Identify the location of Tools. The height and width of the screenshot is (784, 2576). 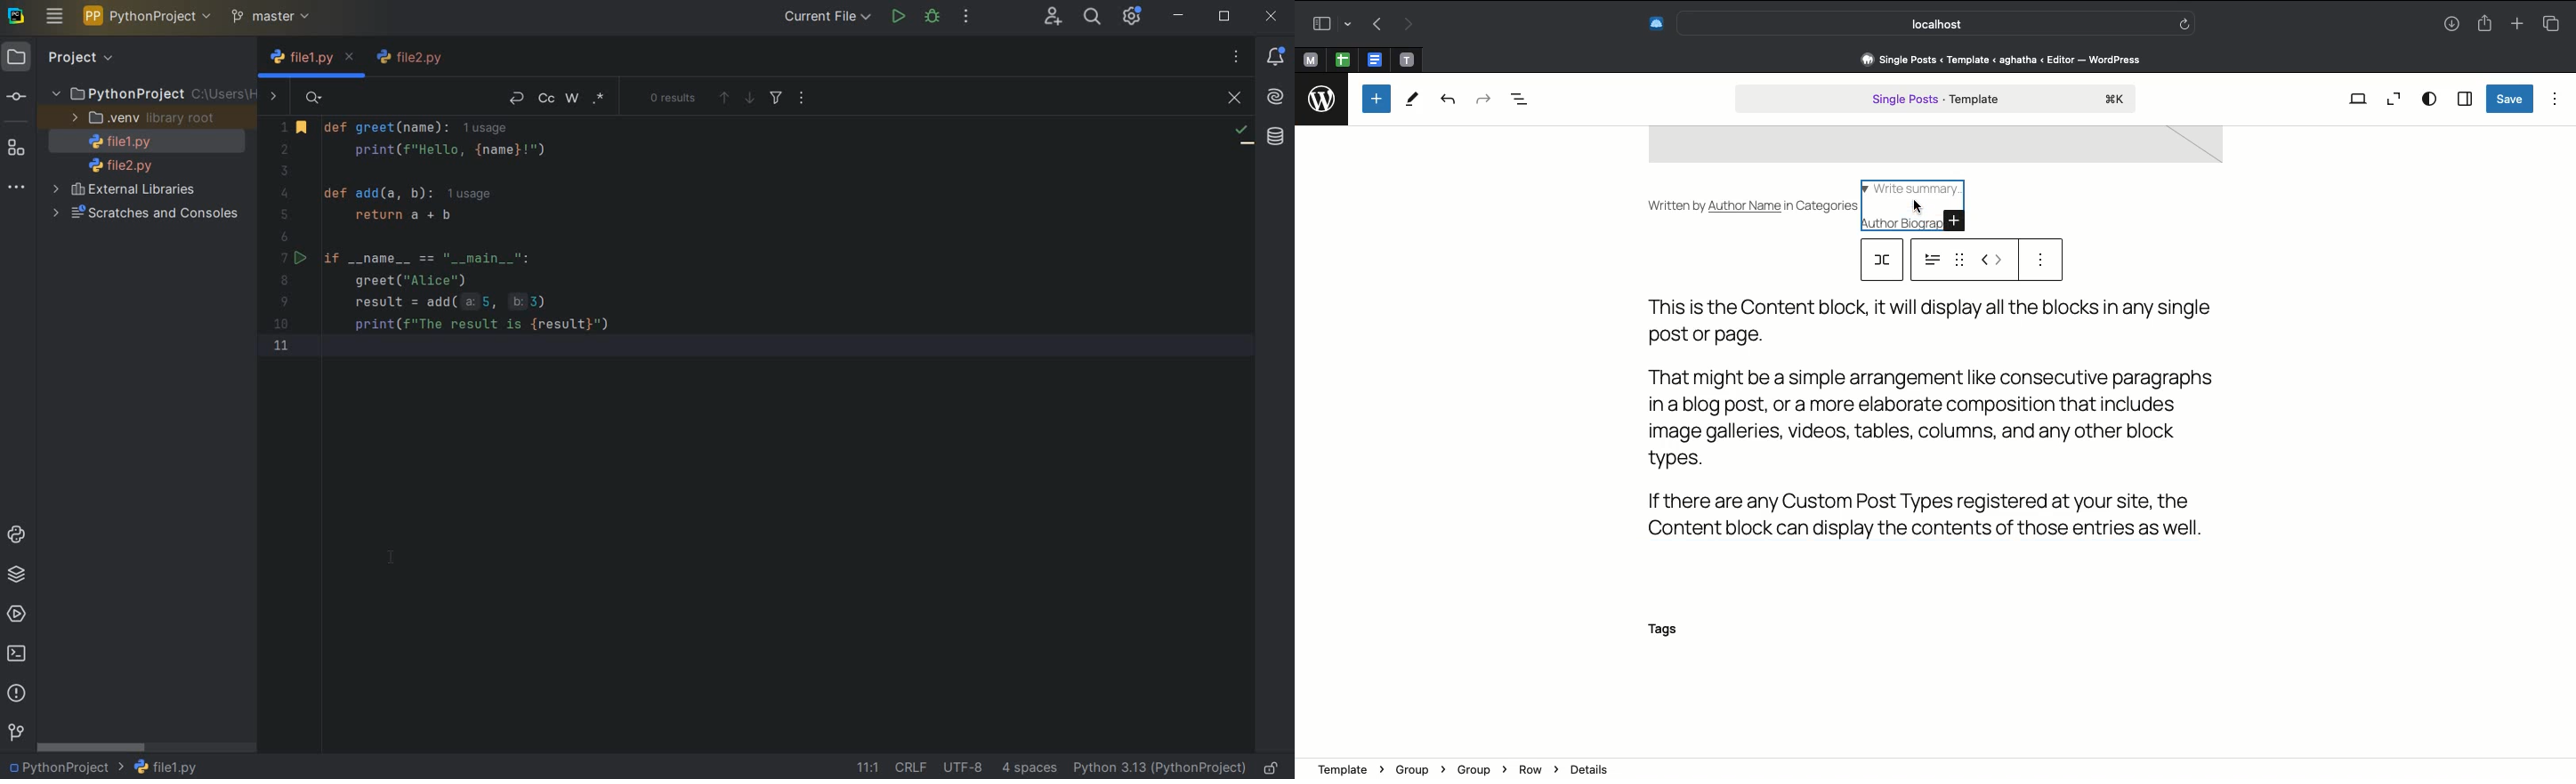
(1413, 101).